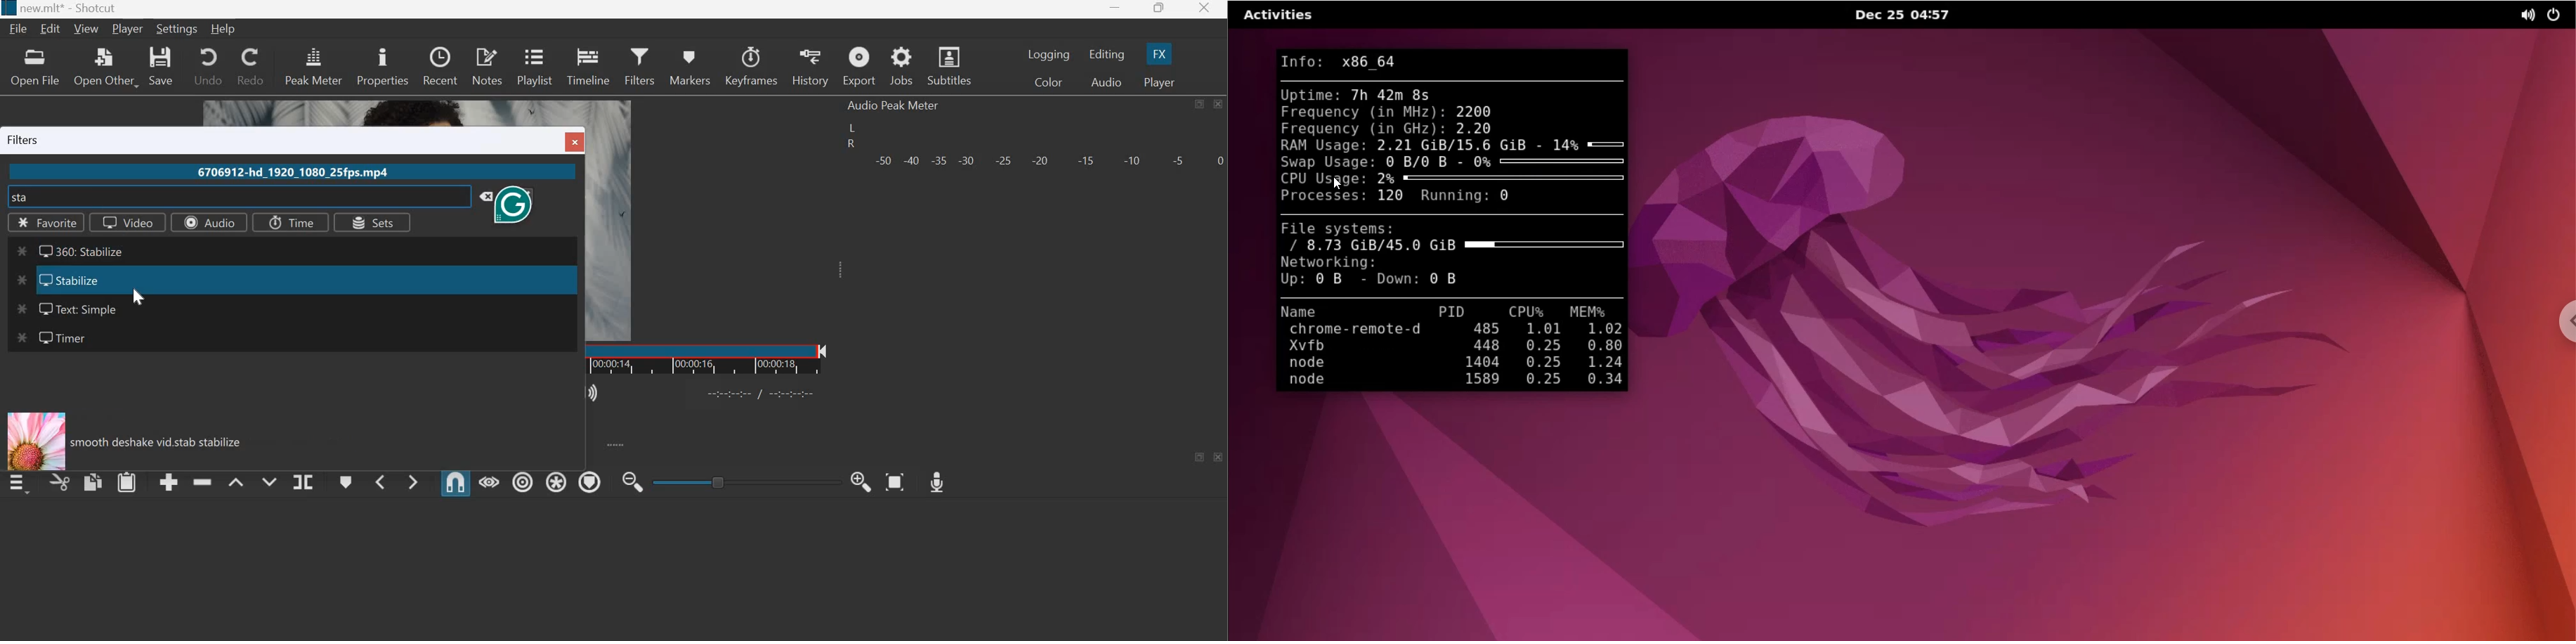 Image resolution: width=2576 pixels, height=644 pixels. I want to click on filters, so click(24, 139).